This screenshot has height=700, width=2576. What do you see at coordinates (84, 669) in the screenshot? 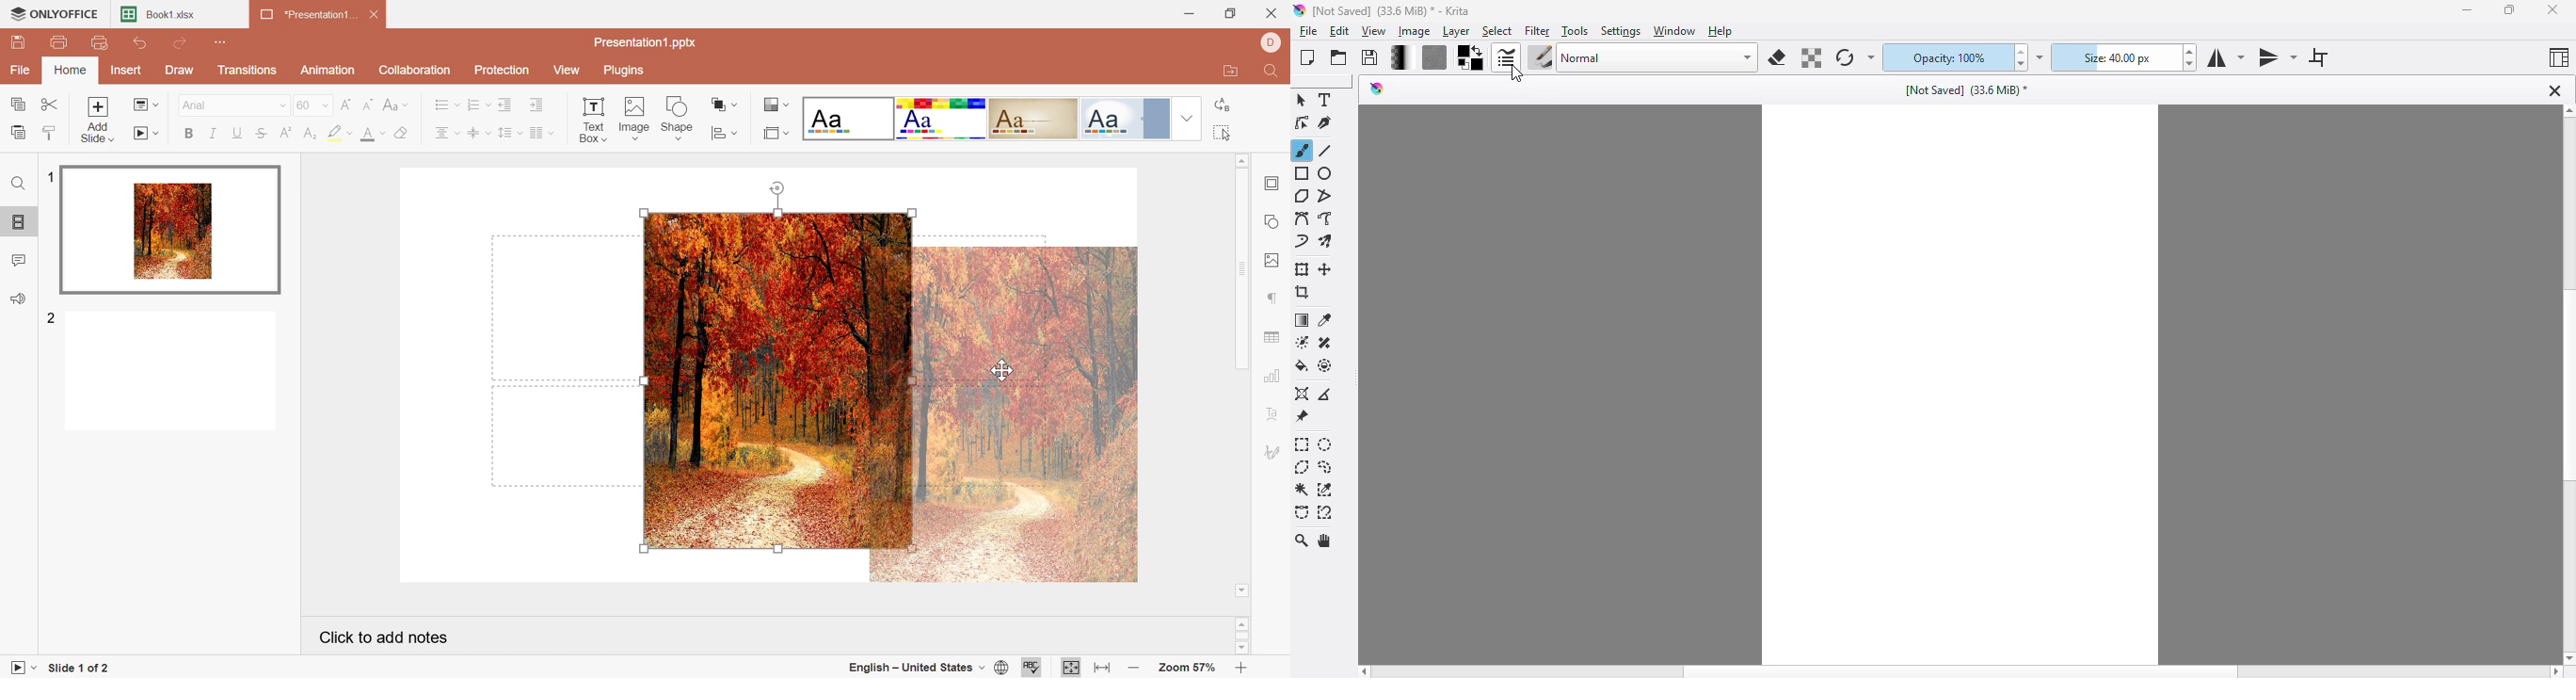
I see `Slide 1 of 2` at bounding box center [84, 669].